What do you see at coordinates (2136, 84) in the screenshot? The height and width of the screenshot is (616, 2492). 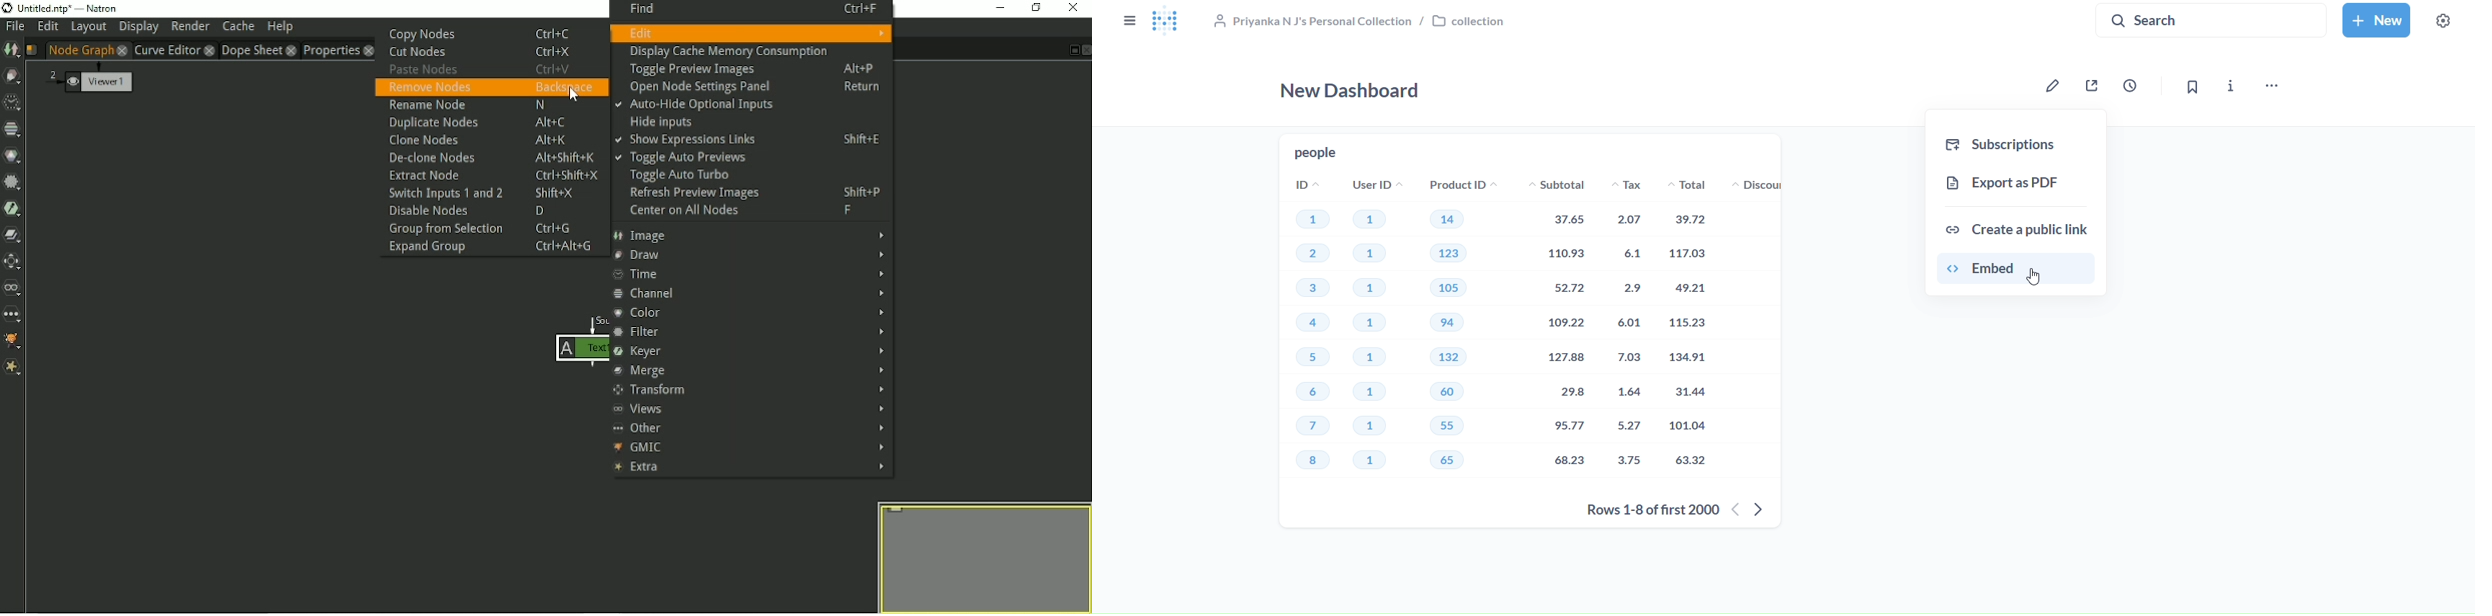 I see `auto-refresh` at bounding box center [2136, 84].